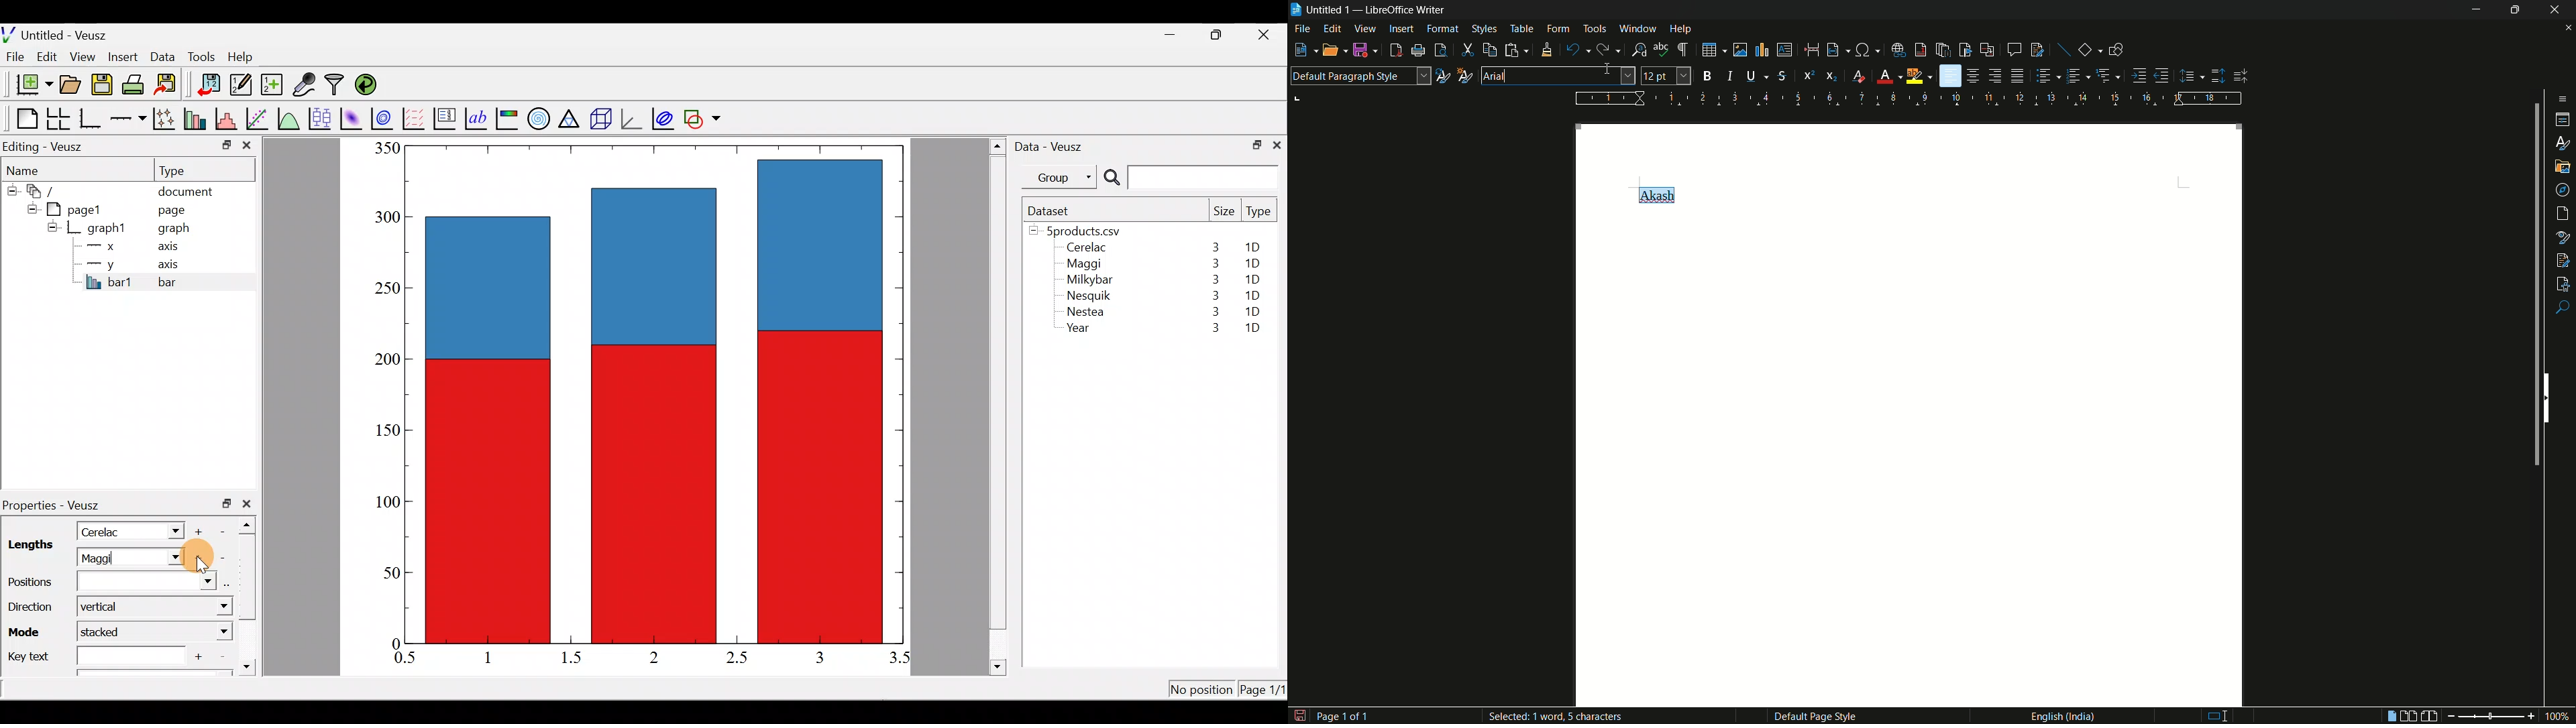 This screenshot has width=2576, height=728. What do you see at coordinates (1360, 76) in the screenshot?
I see `paragraph style` at bounding box center [1360, 76].